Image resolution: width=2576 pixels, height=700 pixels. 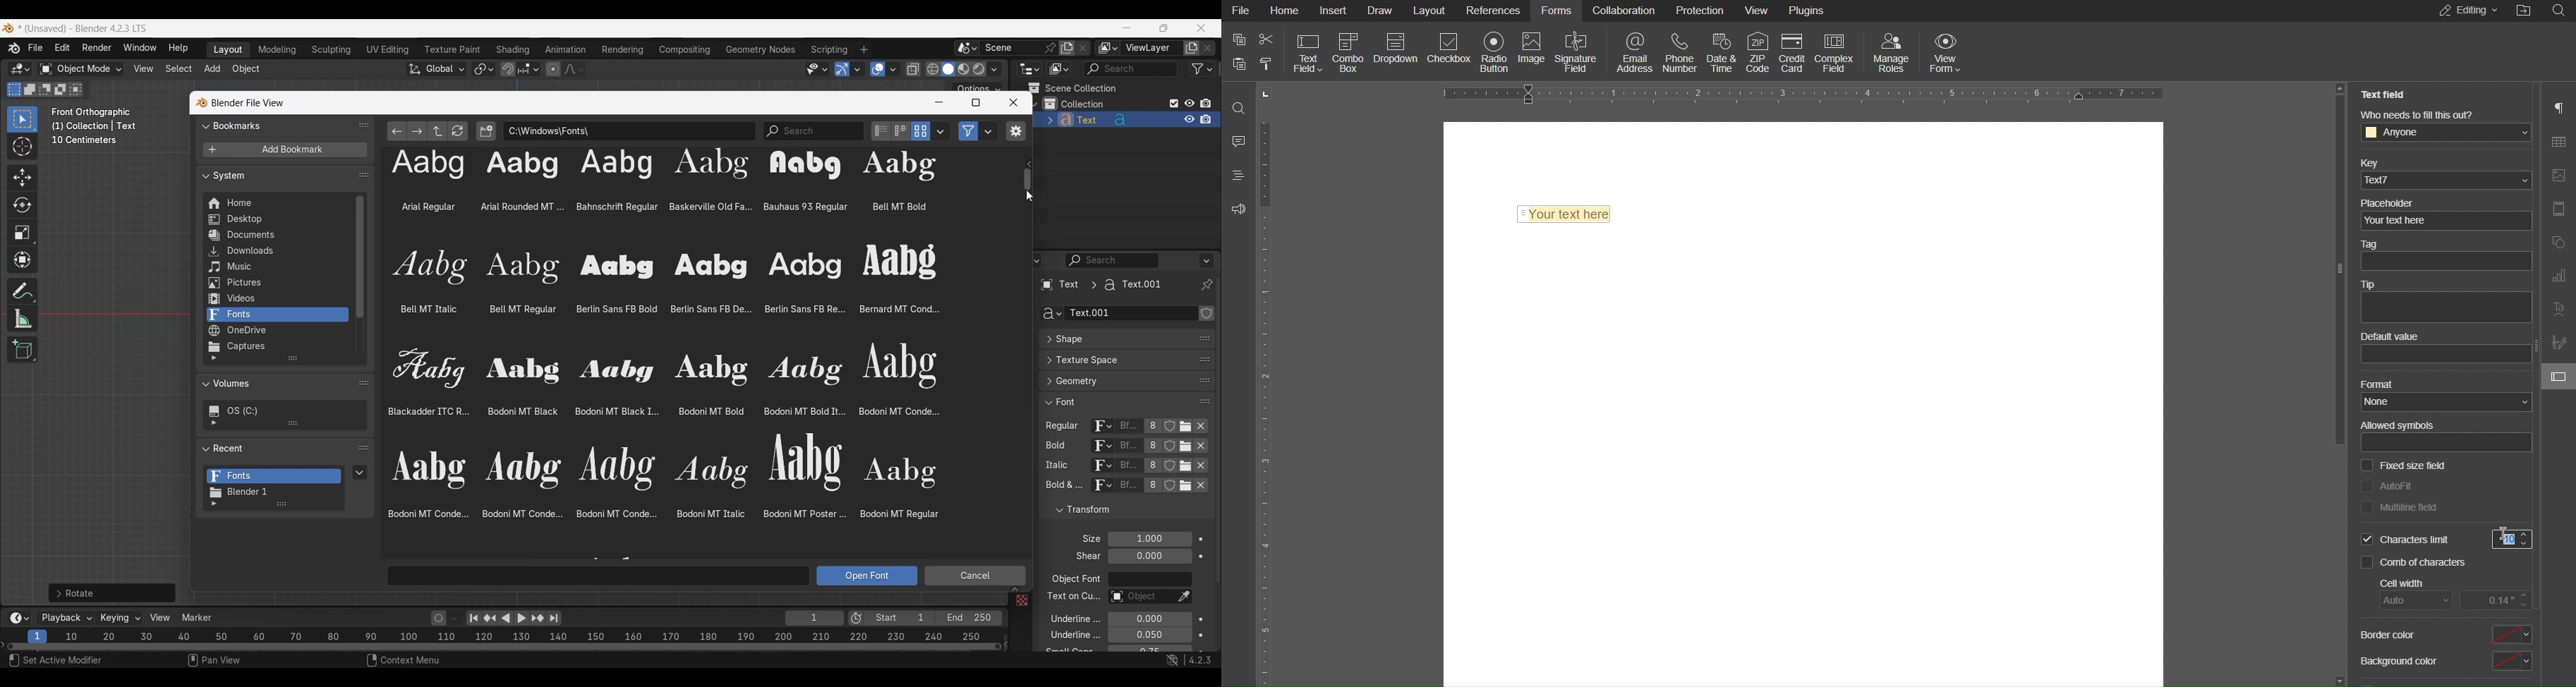 What do you see at coordinates (1152, 489) in the screenshot?
I see `Display number of users` at bounding box center [1152, 489].